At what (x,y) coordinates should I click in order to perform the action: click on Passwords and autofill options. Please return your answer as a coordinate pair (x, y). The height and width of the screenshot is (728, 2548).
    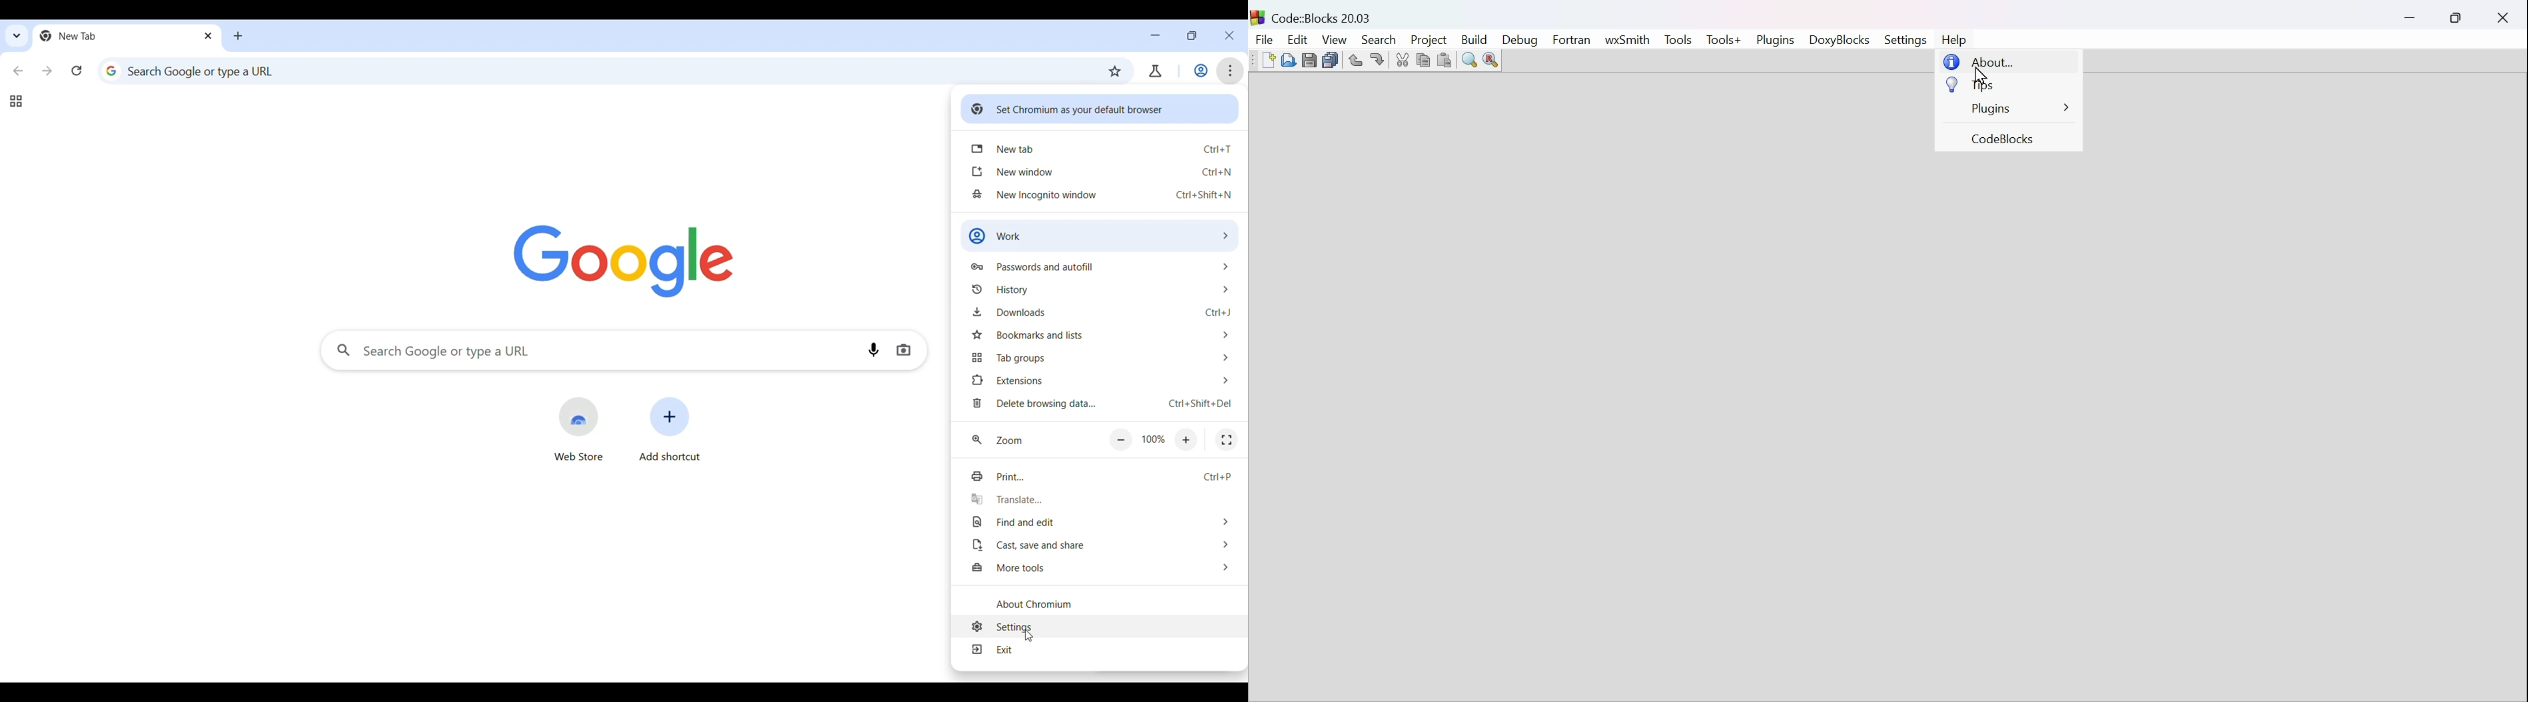
    Looking at the image, I should click on (1100, 267).